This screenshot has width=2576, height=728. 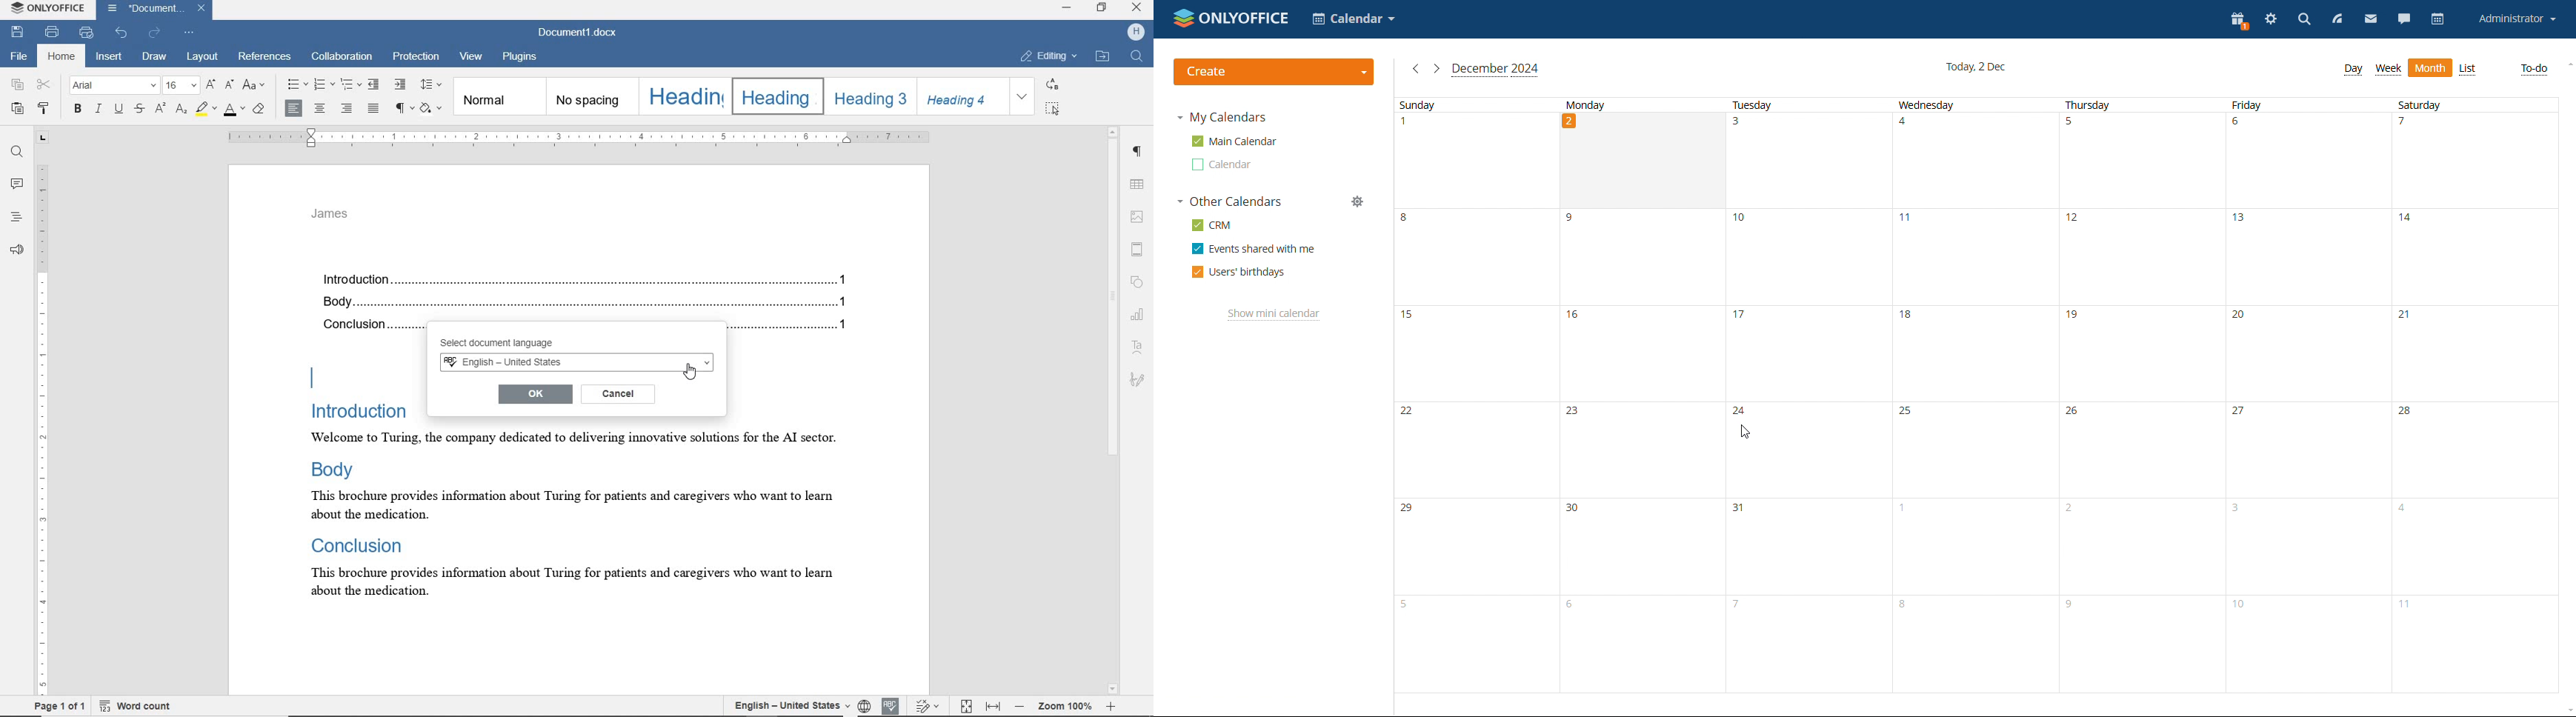 I want to click on justified, so click(x=374, y=109).